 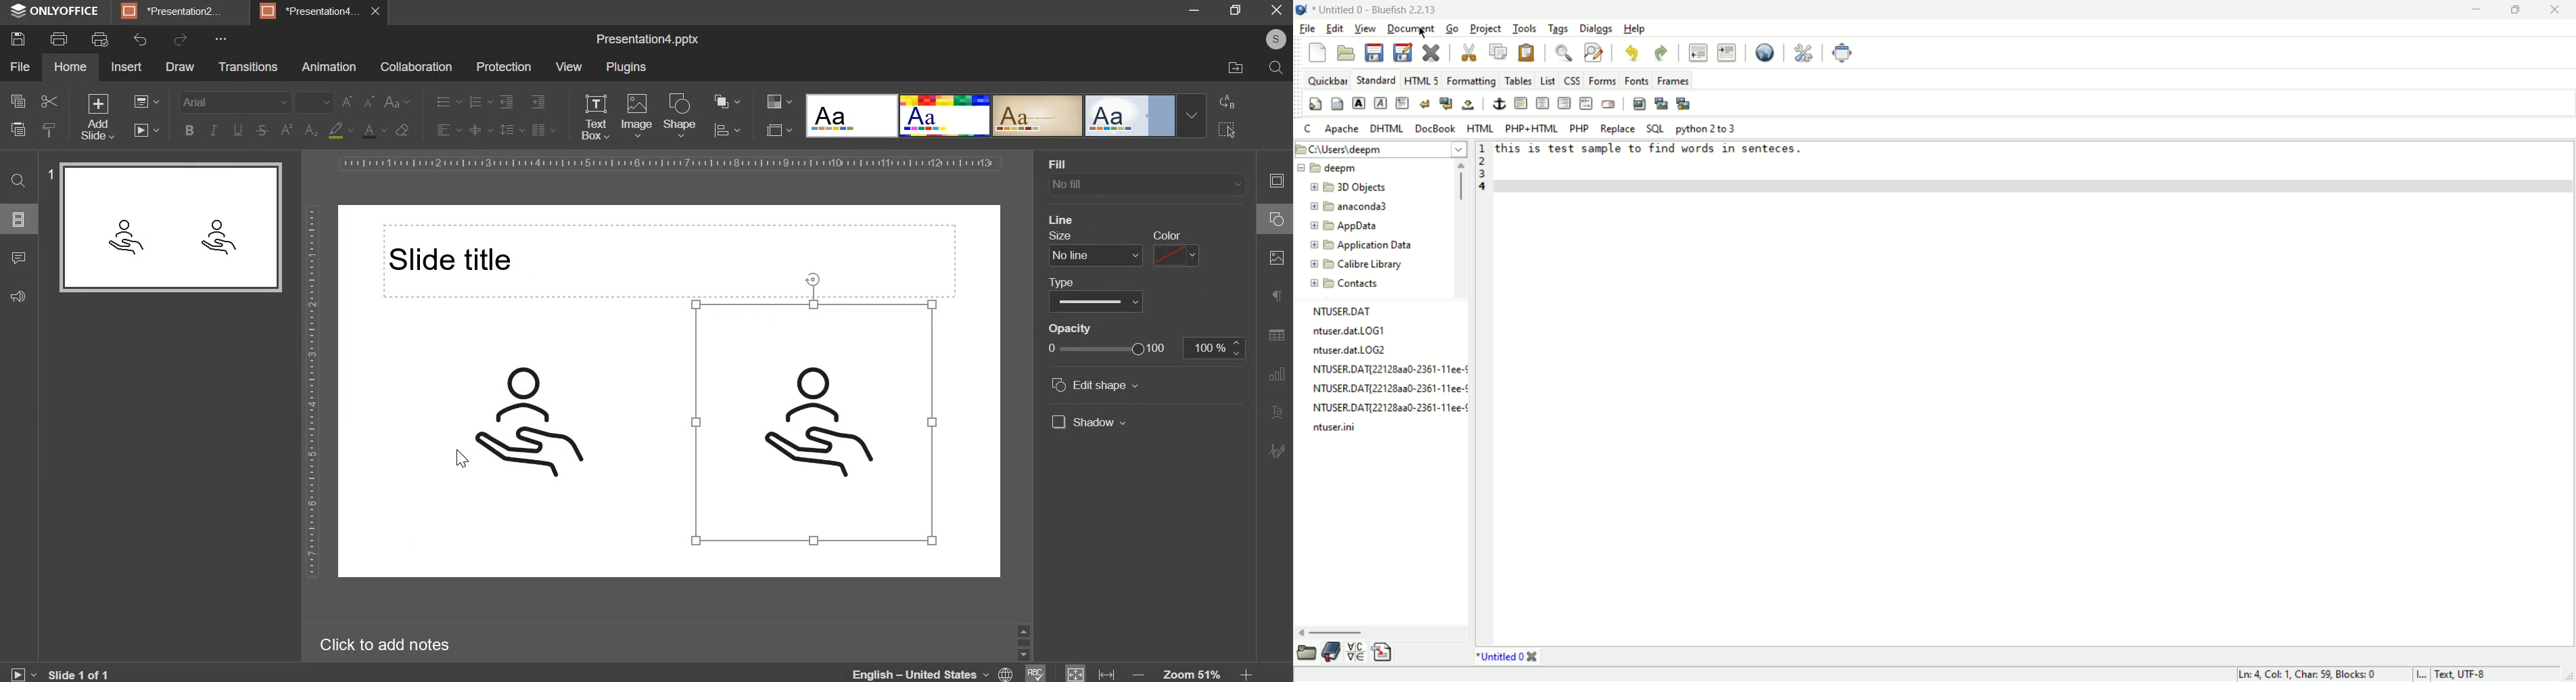 I want to click on draw, so click(x=181, y=66).